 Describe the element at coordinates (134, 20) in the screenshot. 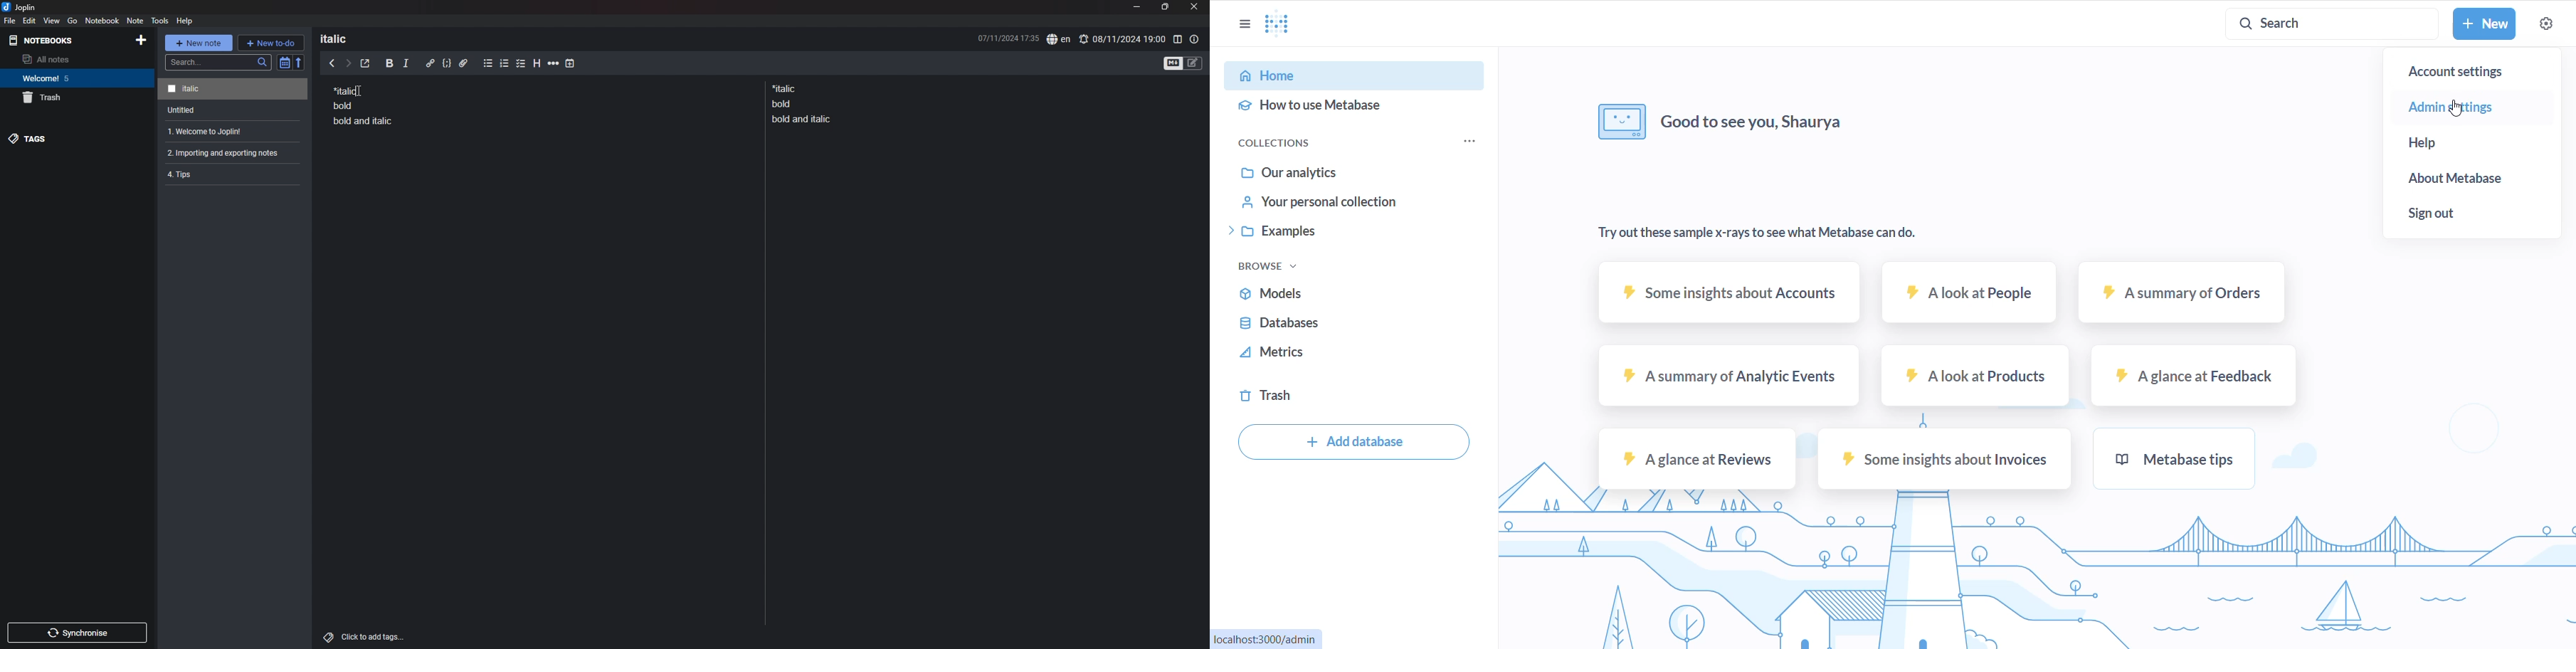

I see `note` at that location.